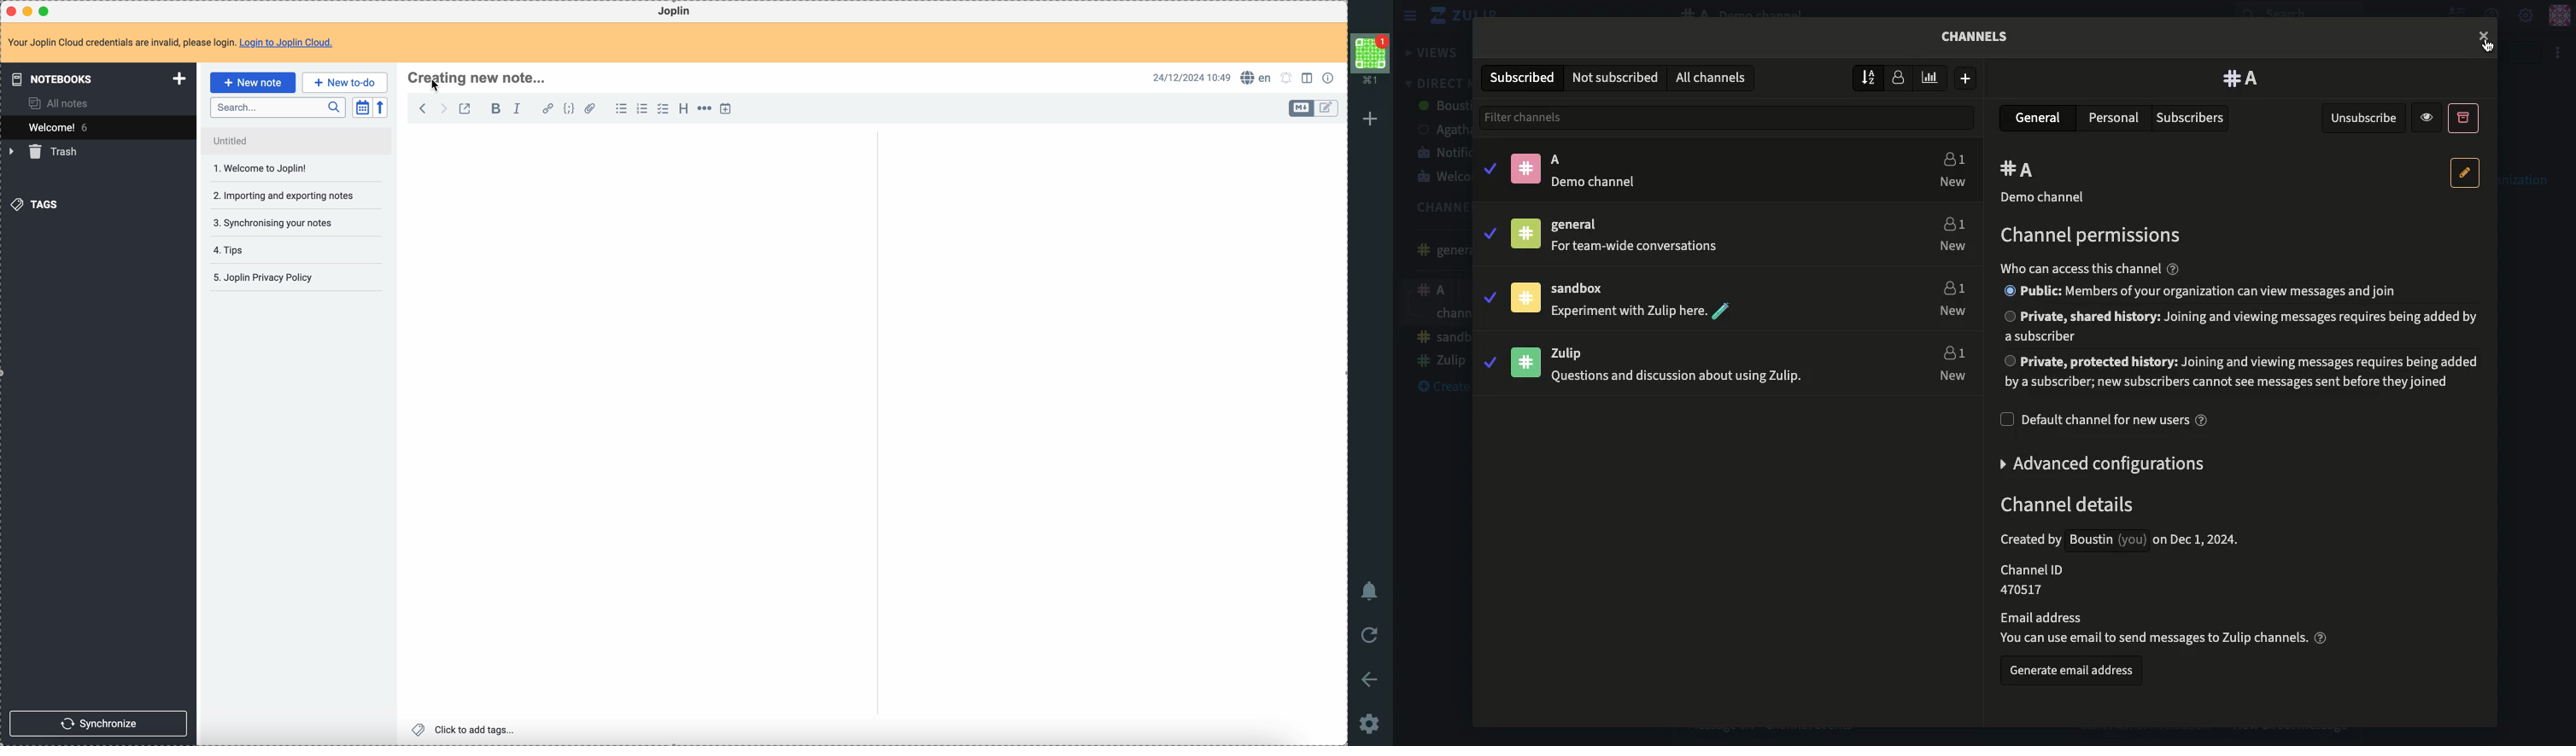 The width and height of the screenshot is (2576, 756). What do you see at coordinates (345, 81) in the screenshot?
I see `new to-do` at bounding box center [345, 81].